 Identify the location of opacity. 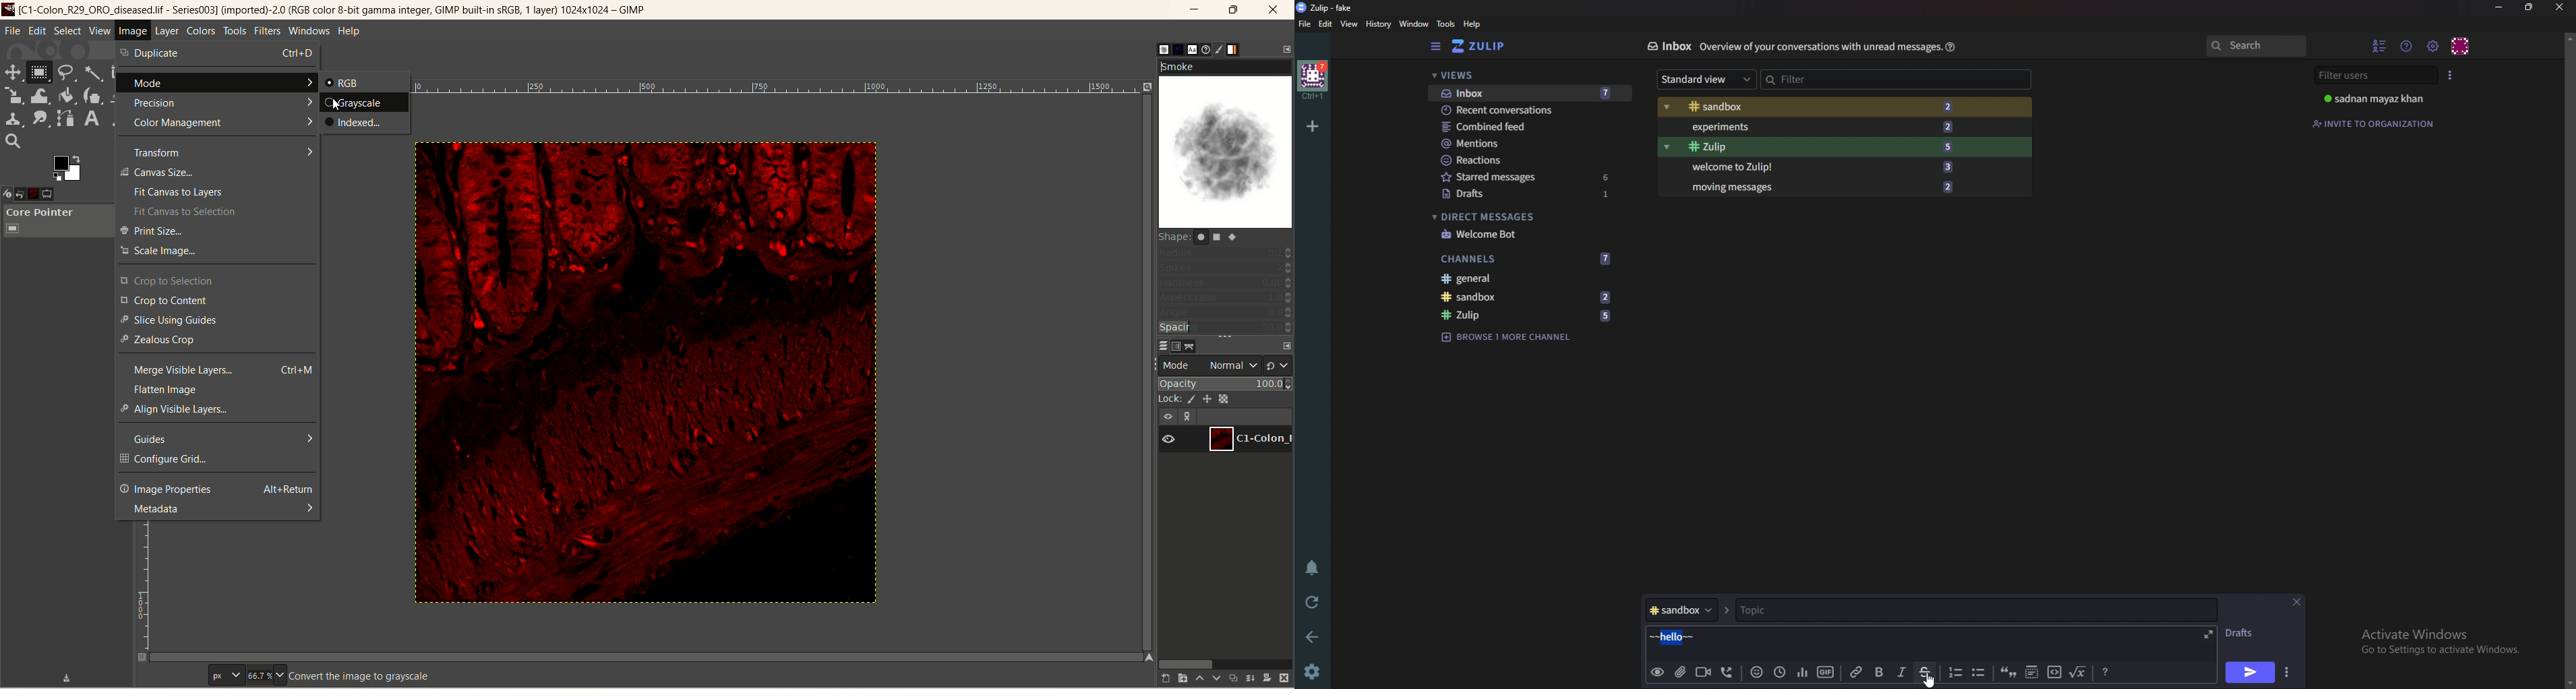
(1226, 384).